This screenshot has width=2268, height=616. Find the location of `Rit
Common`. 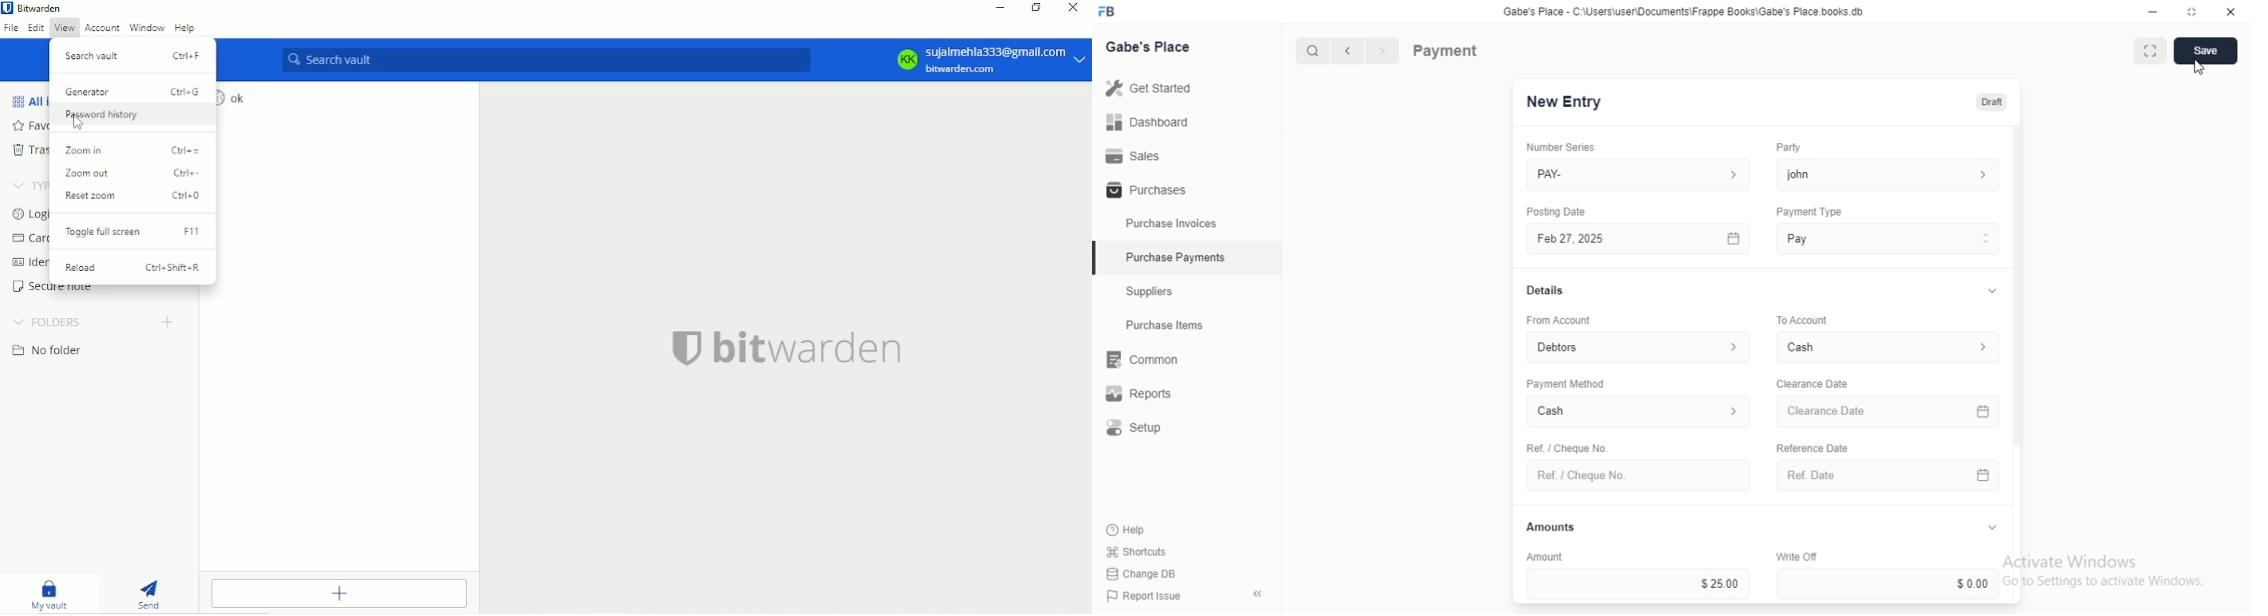

Rit
Common is located at coordinates (1142, 360).